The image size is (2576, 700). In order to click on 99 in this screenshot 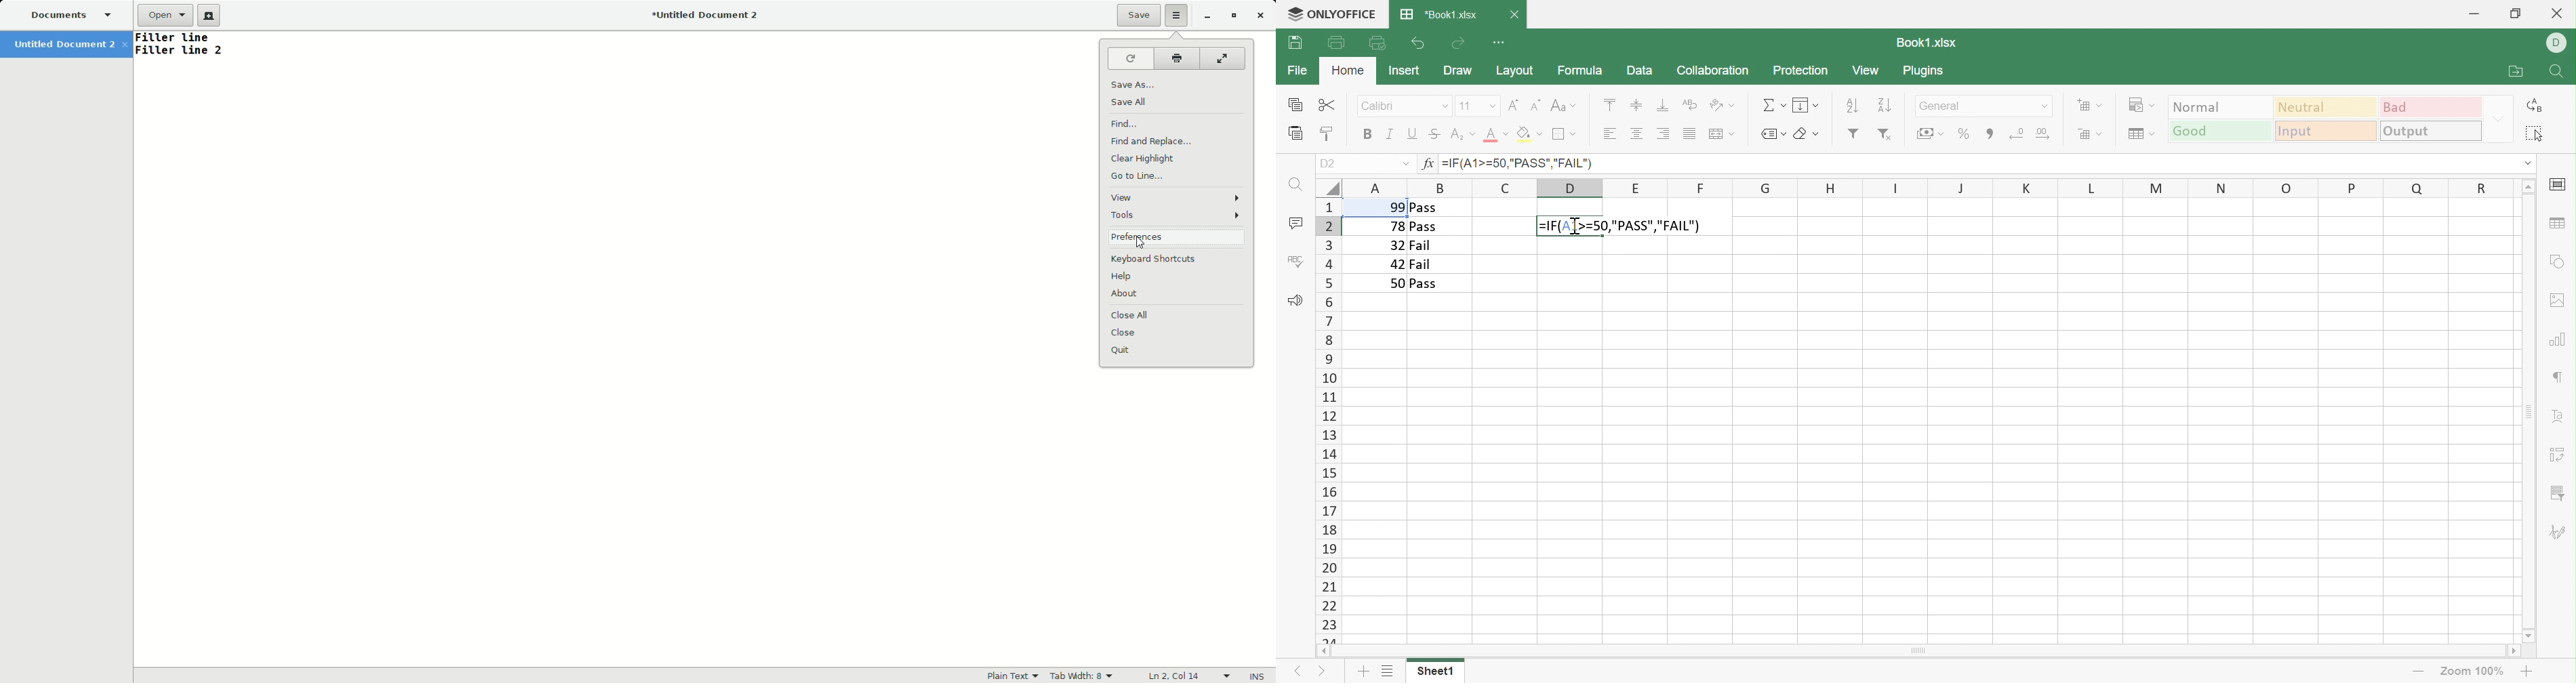, I will do `click(1392, 207)`.